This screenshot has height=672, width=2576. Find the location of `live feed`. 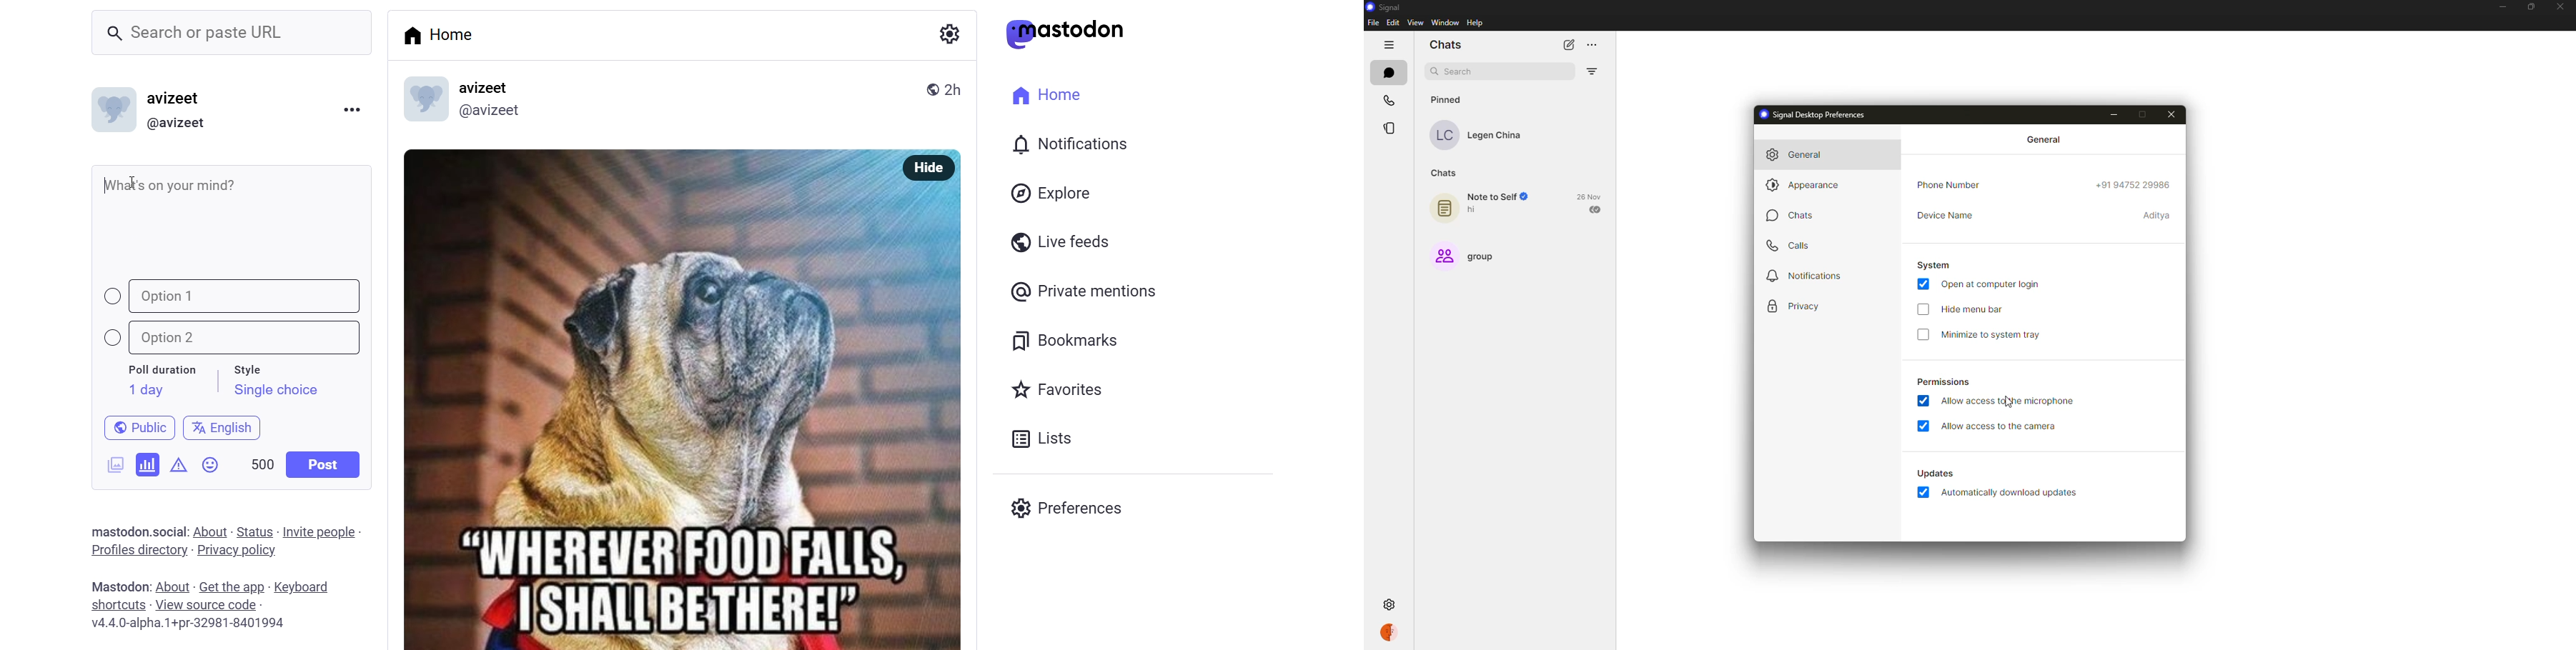

live feed is located at coordinates (1057, 241).